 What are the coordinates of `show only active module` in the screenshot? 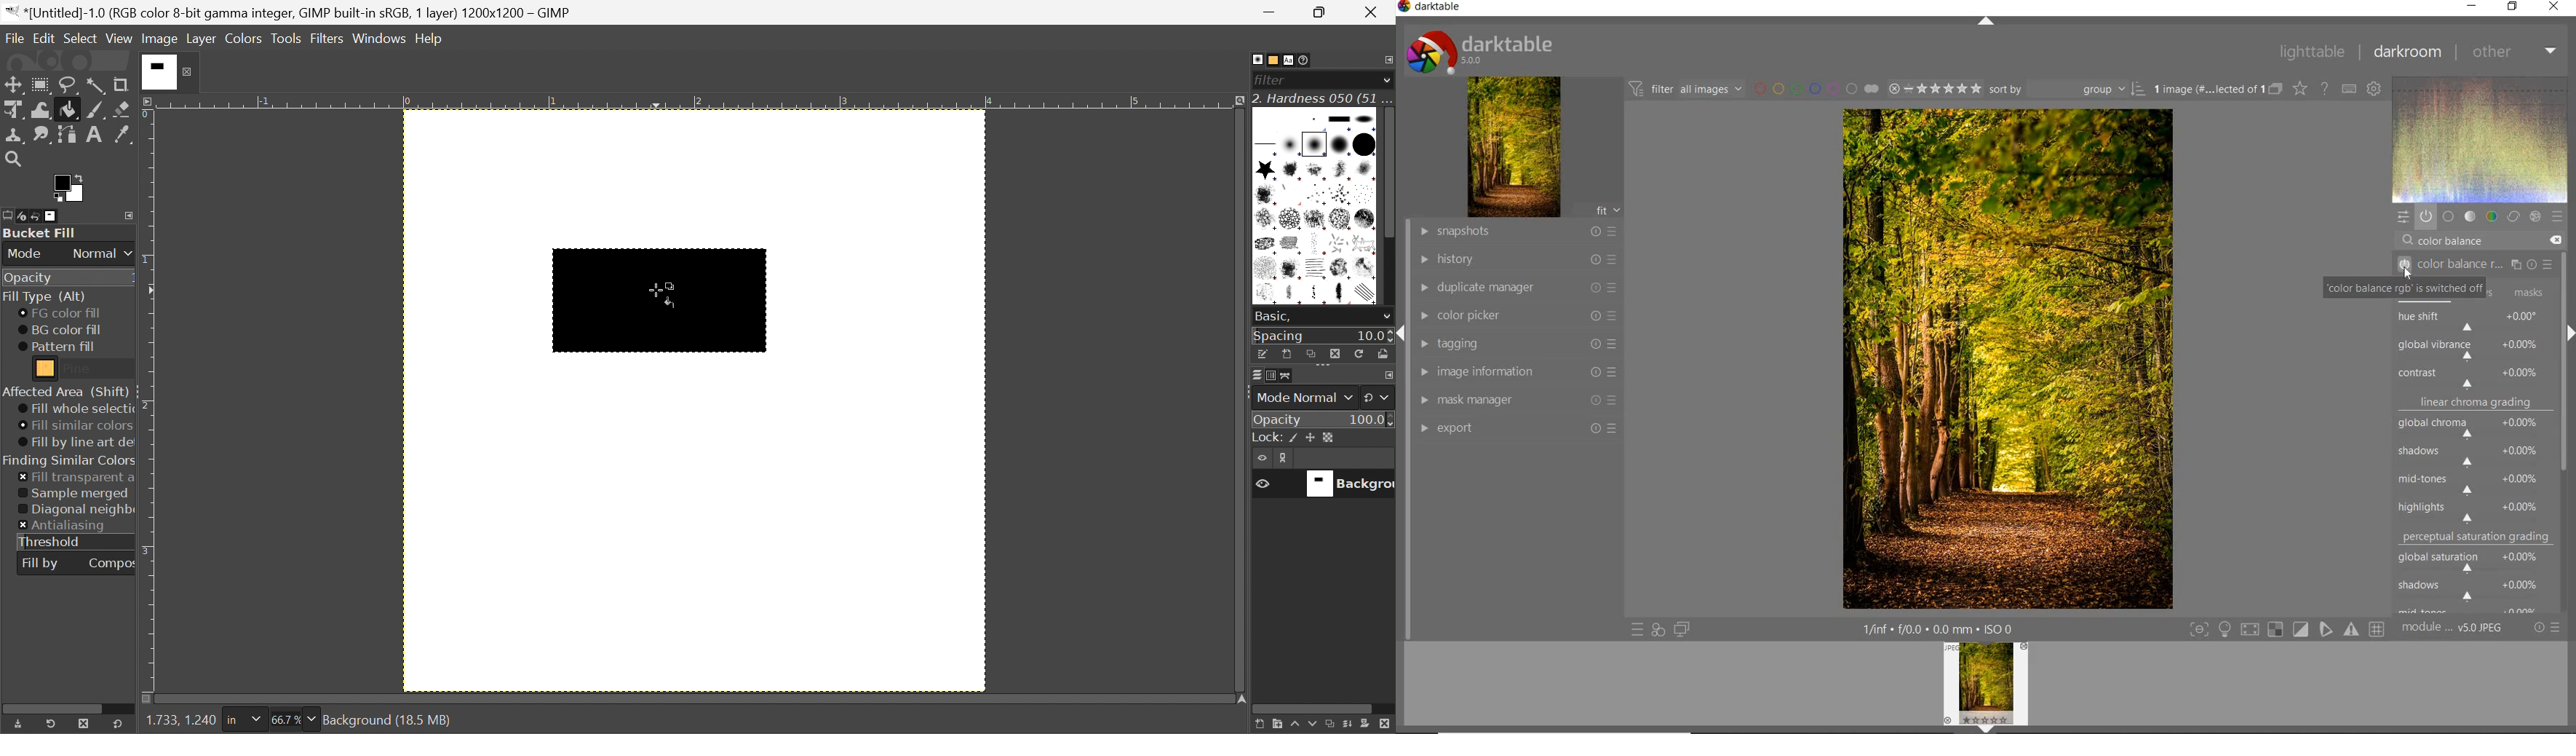 It's located at (2426, 216).